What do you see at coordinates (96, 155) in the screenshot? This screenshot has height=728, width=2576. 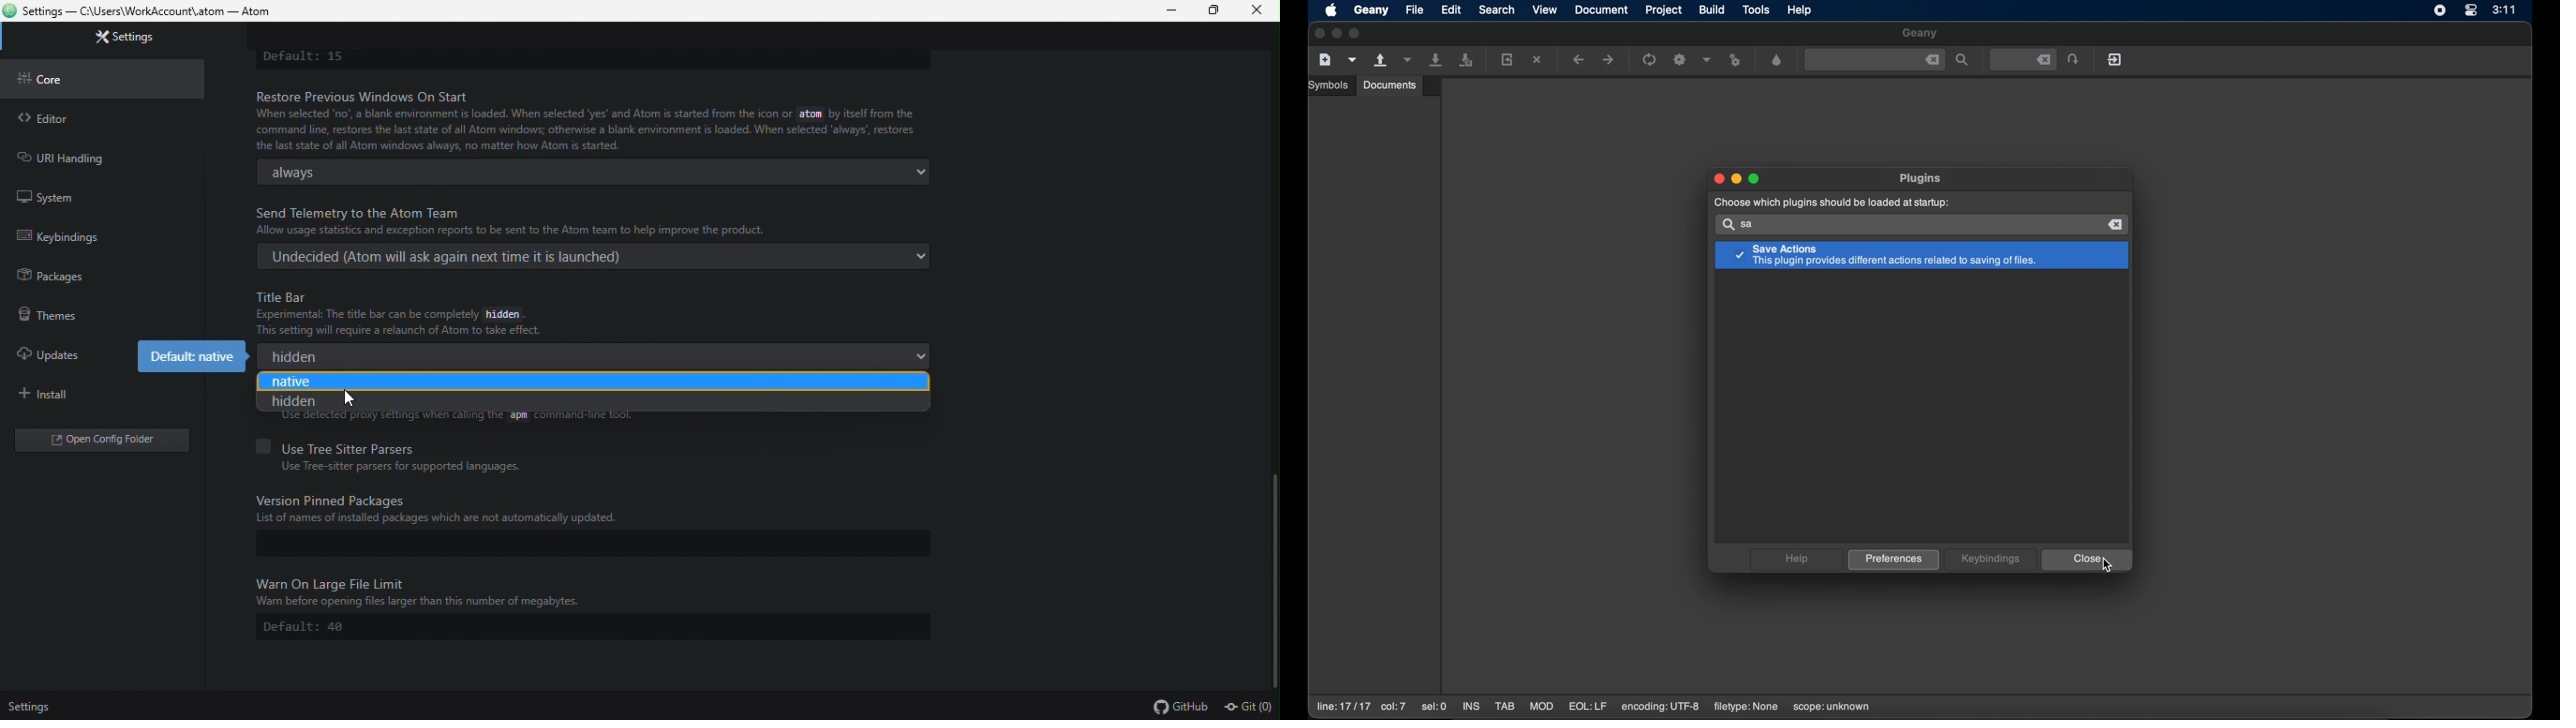 I see `URI handling` at bounding box center [96, 155].